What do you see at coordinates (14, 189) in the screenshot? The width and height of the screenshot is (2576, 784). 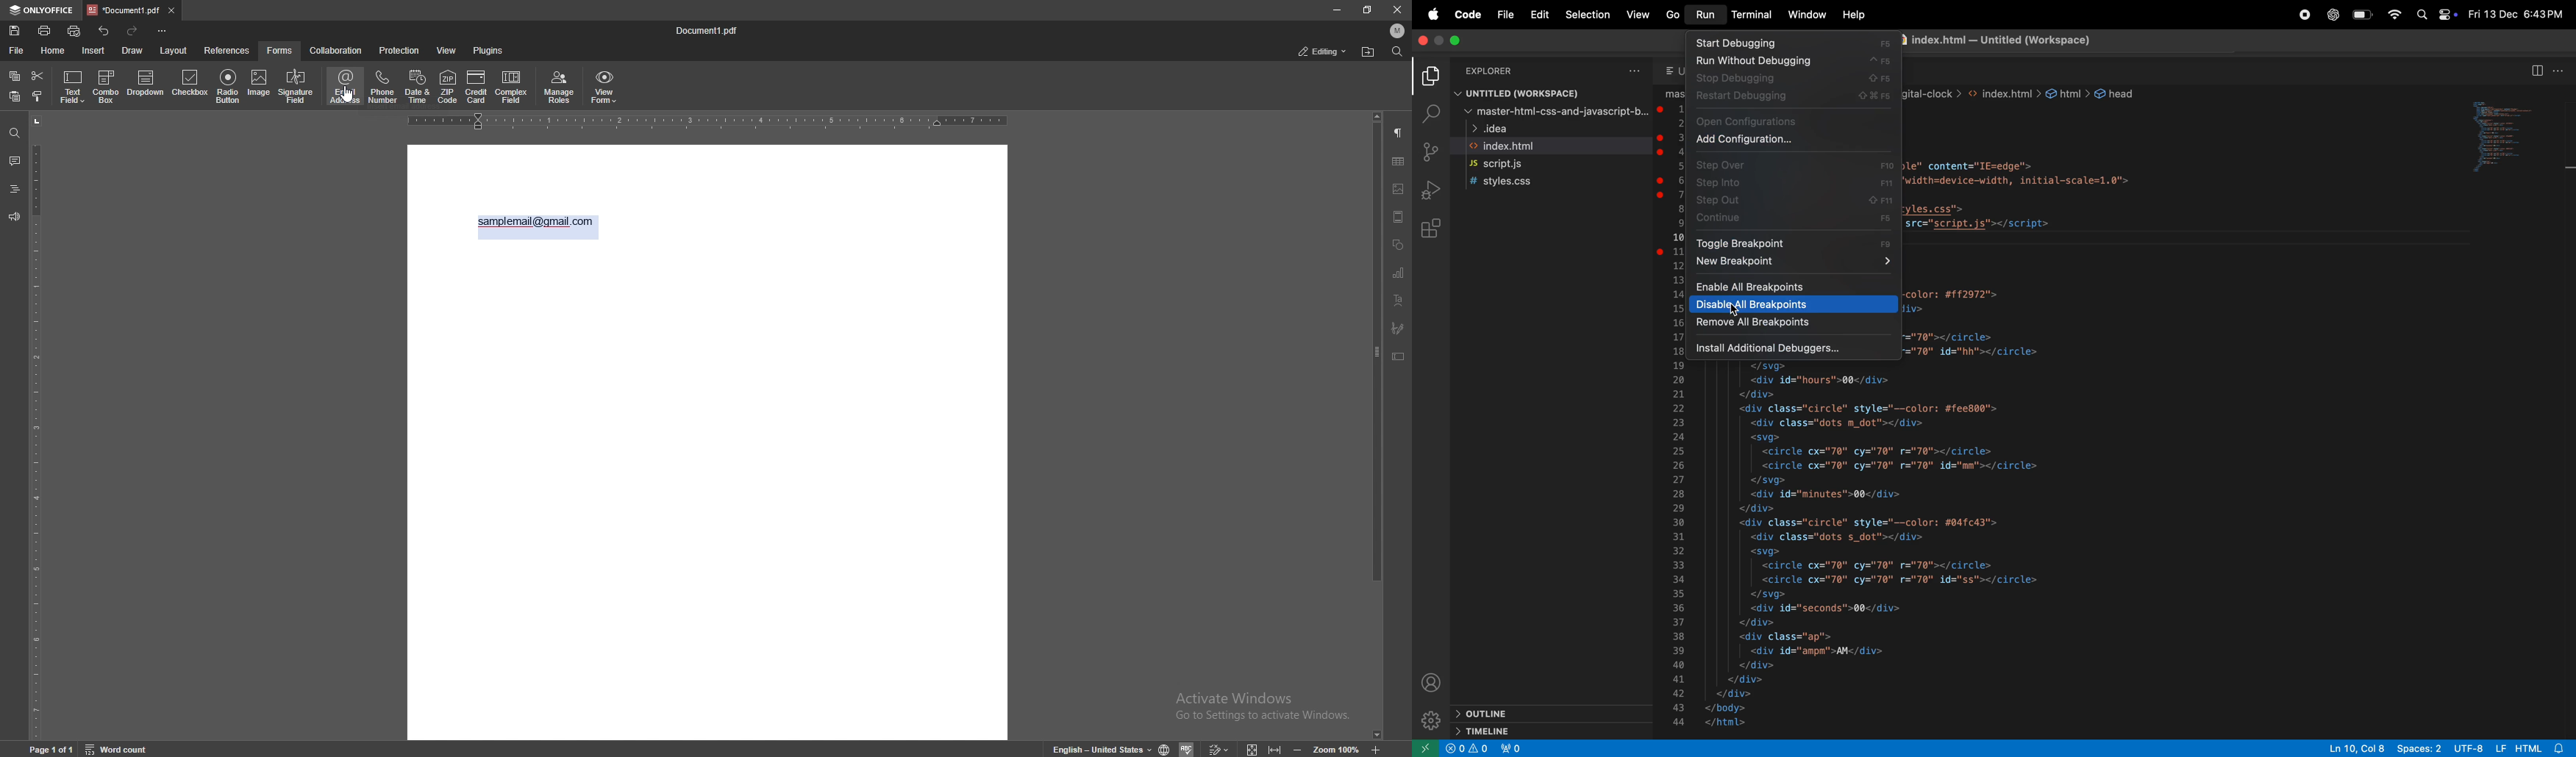 I see `heading` at bounding box center [14, 189].